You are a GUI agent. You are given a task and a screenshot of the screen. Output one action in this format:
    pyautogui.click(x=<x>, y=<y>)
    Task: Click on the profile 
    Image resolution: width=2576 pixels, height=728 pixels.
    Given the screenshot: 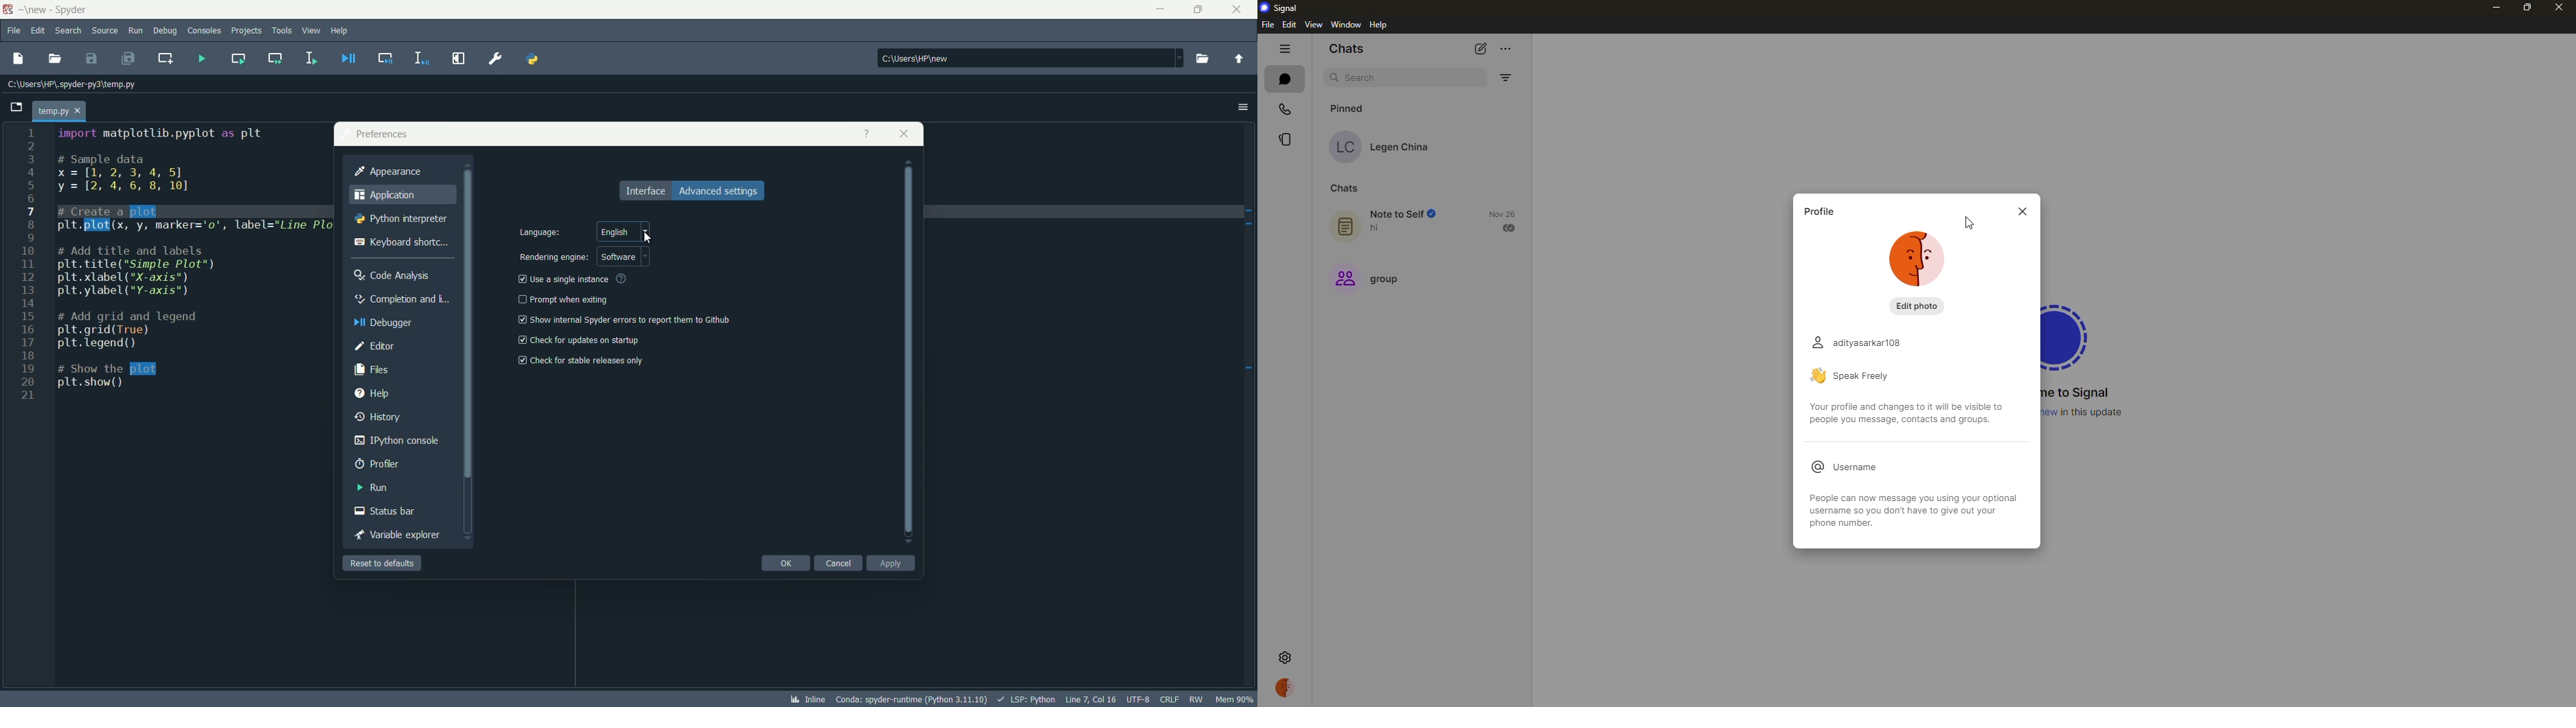 What is the action you would take?
    pyautogui.click(x=1819, y=211)
    